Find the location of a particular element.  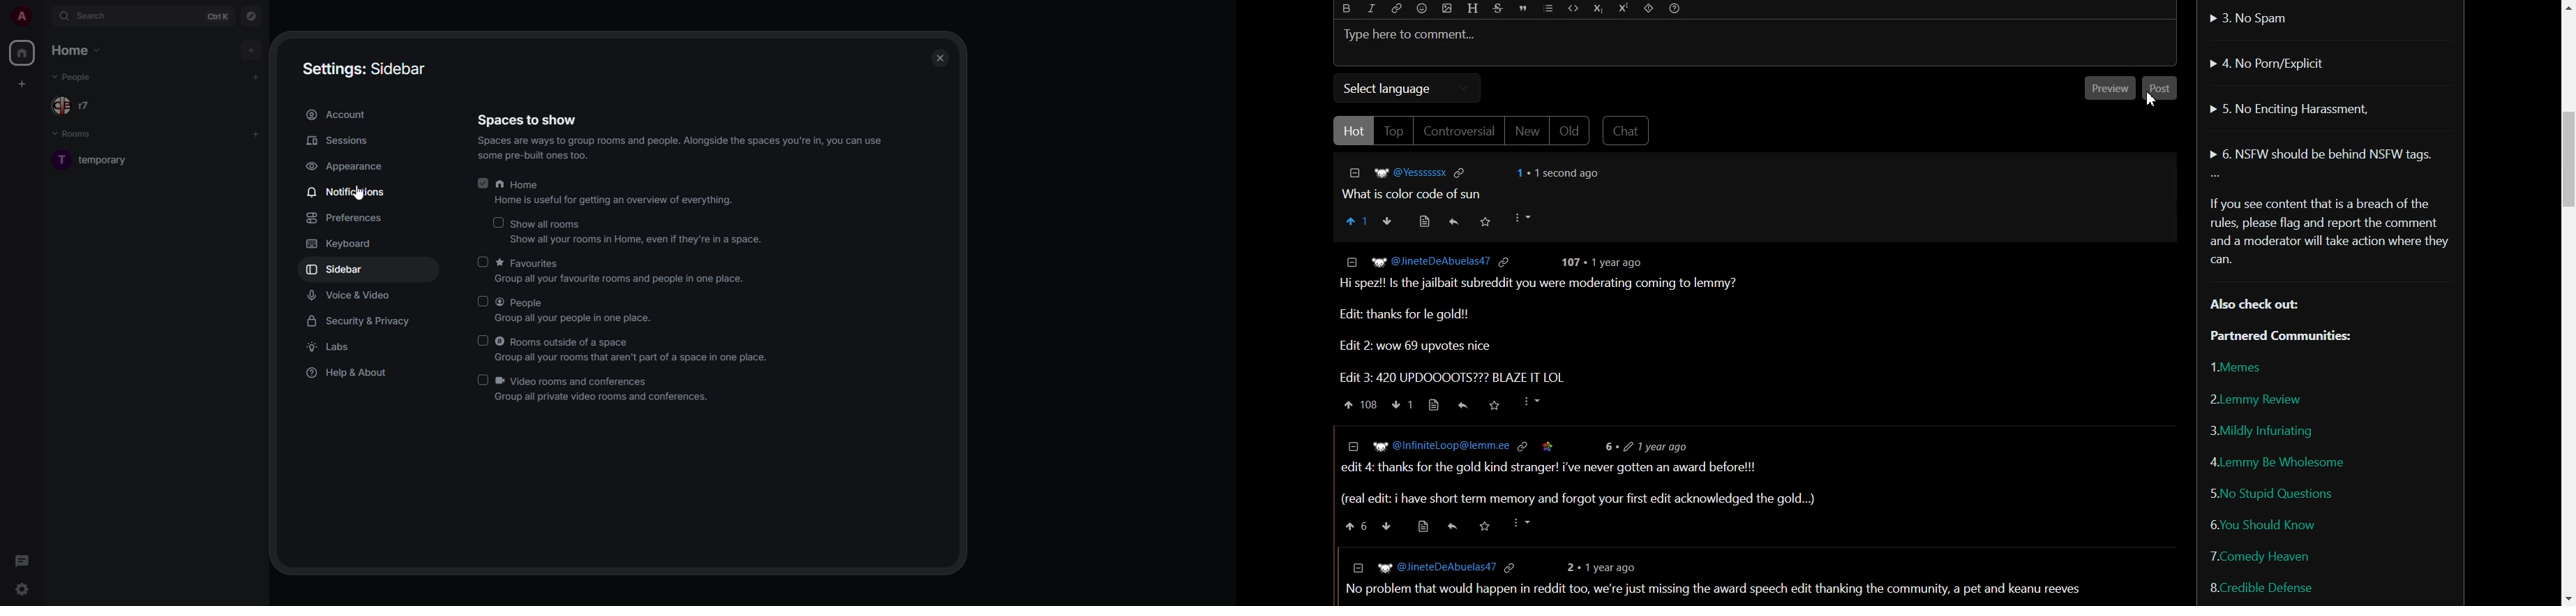

people is located at coordinates (75, 107).